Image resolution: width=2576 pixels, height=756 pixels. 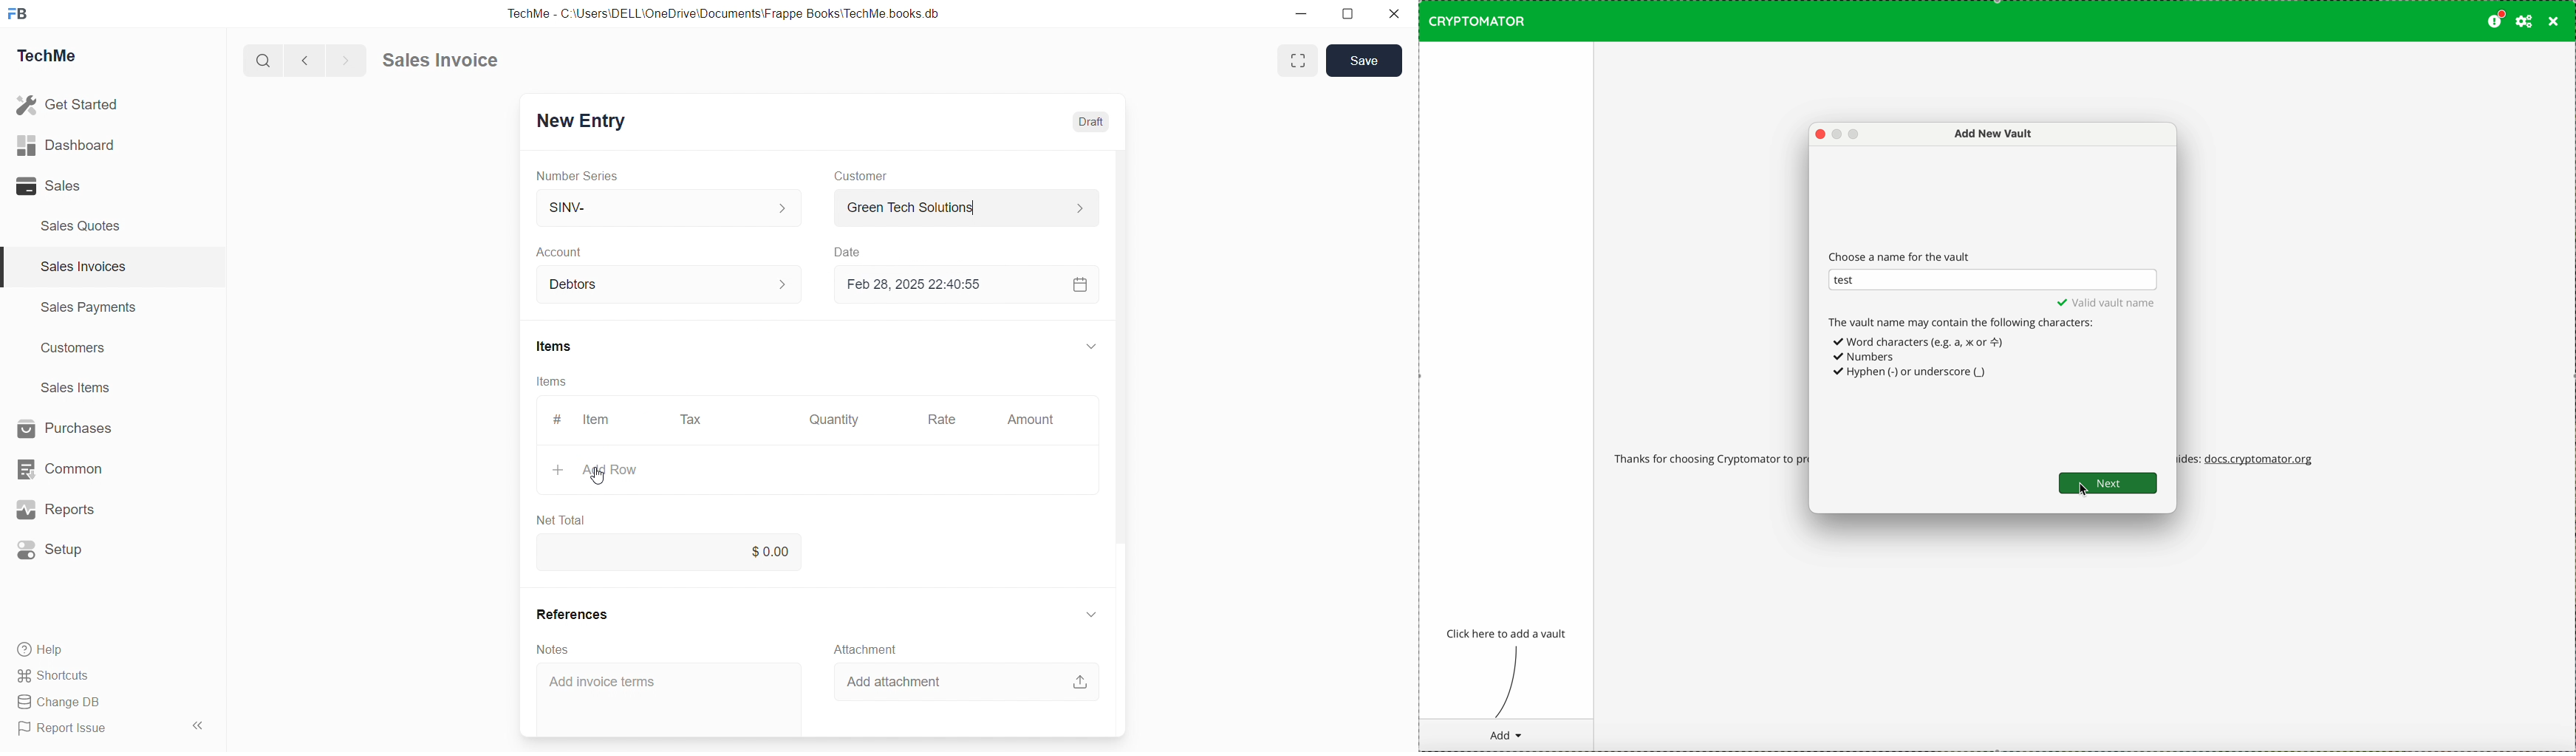 What do you see at coordinates (1031, 420) in the screenshot?
I see `Amount` at bounding box center [1031, 420].